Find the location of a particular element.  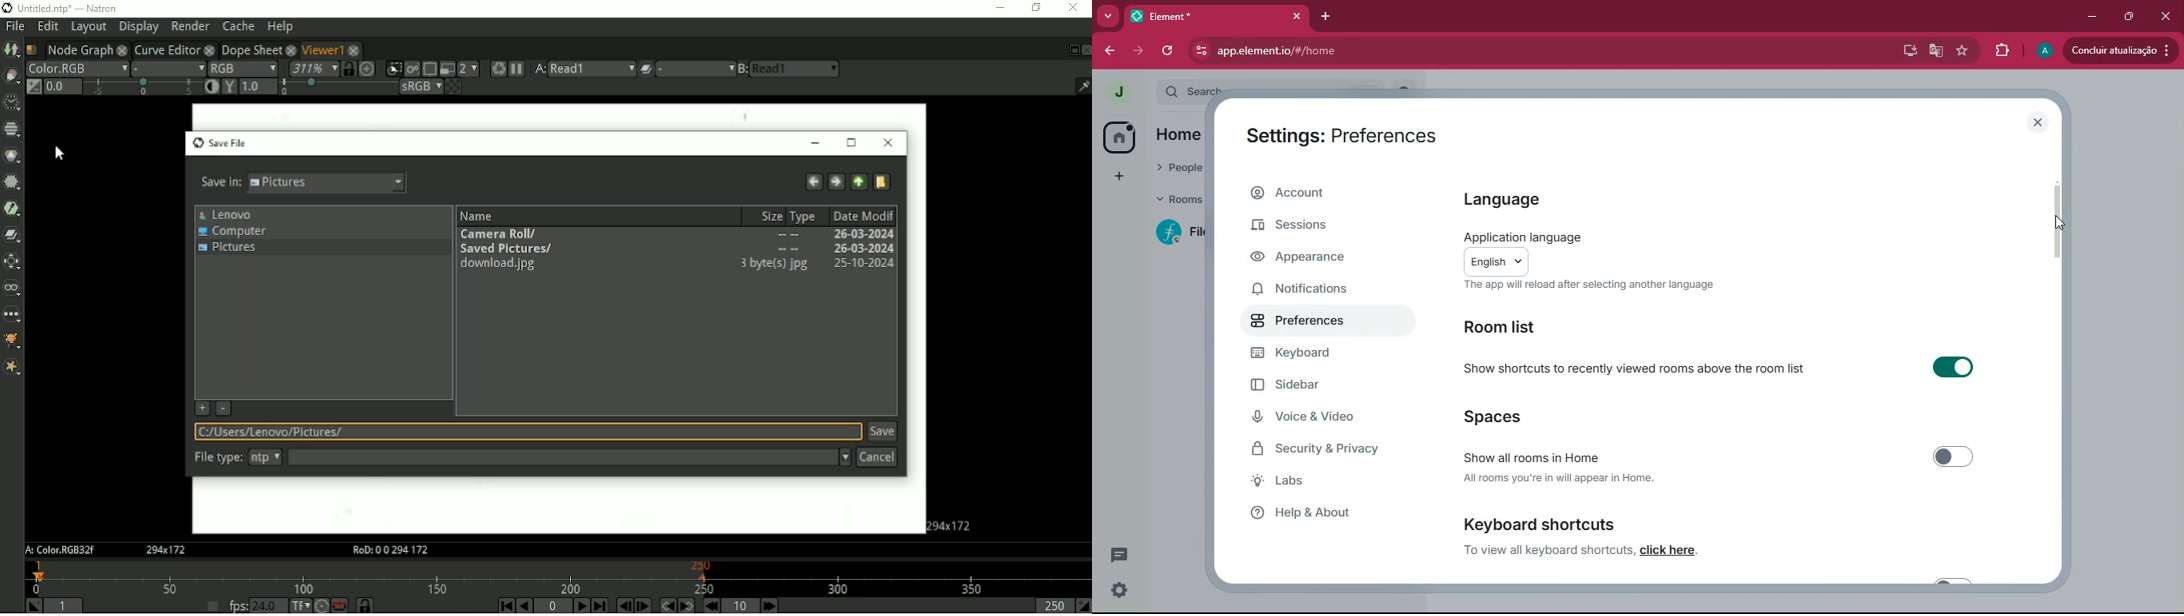

extensions is located at coordinates (1999, 50).